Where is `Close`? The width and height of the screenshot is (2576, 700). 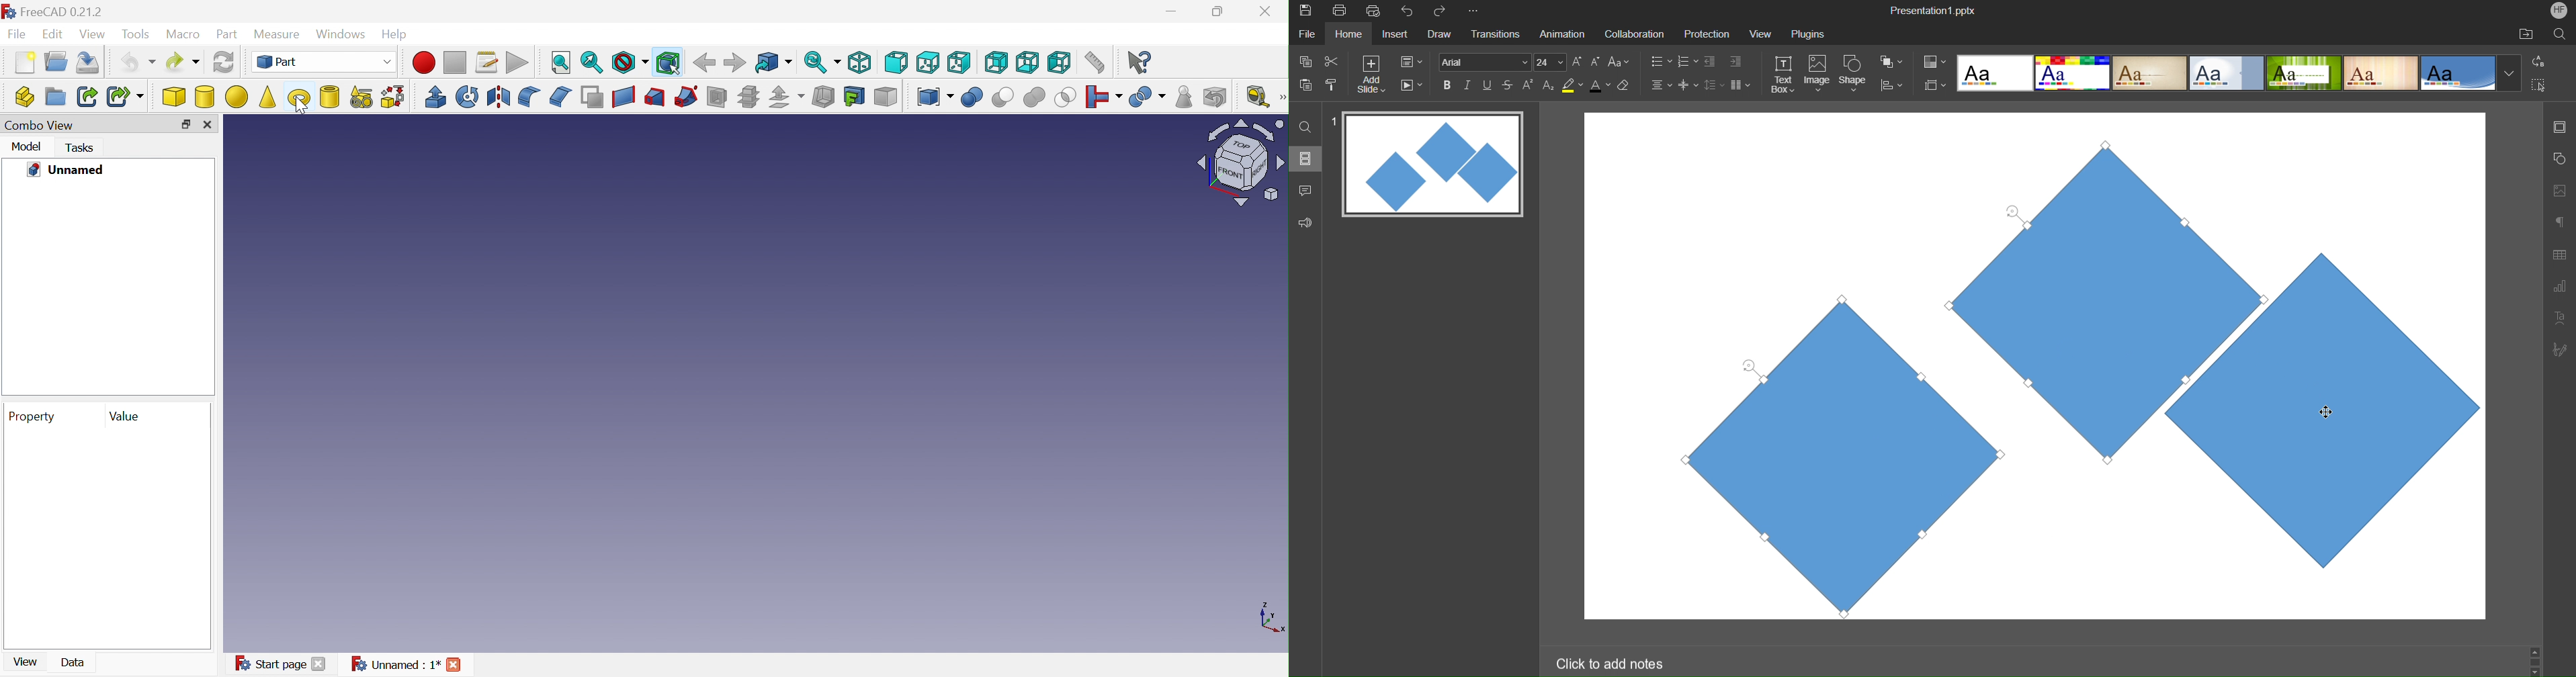 Close is located at coordinates (208, 124).